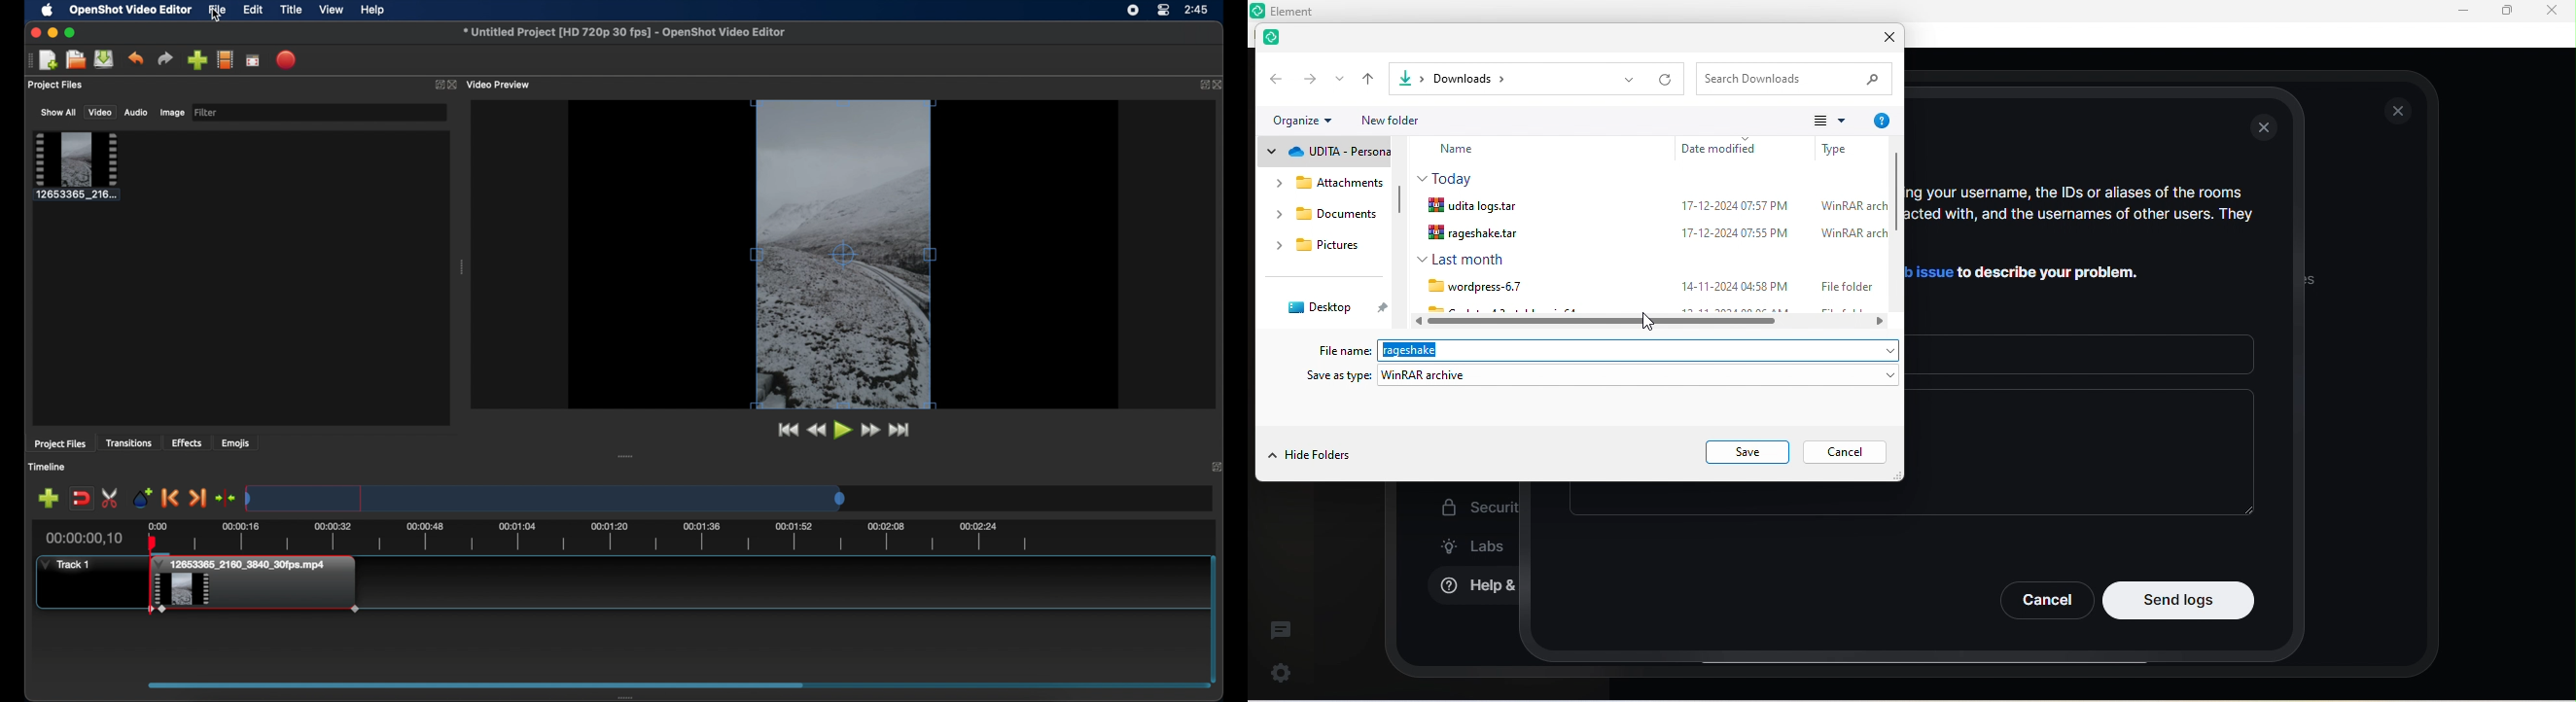 This screenshot has height=728, width=2576. Describe the element at coordinates (1479, 205) in the screenshot. I see `Udita logs.tar` at that location.